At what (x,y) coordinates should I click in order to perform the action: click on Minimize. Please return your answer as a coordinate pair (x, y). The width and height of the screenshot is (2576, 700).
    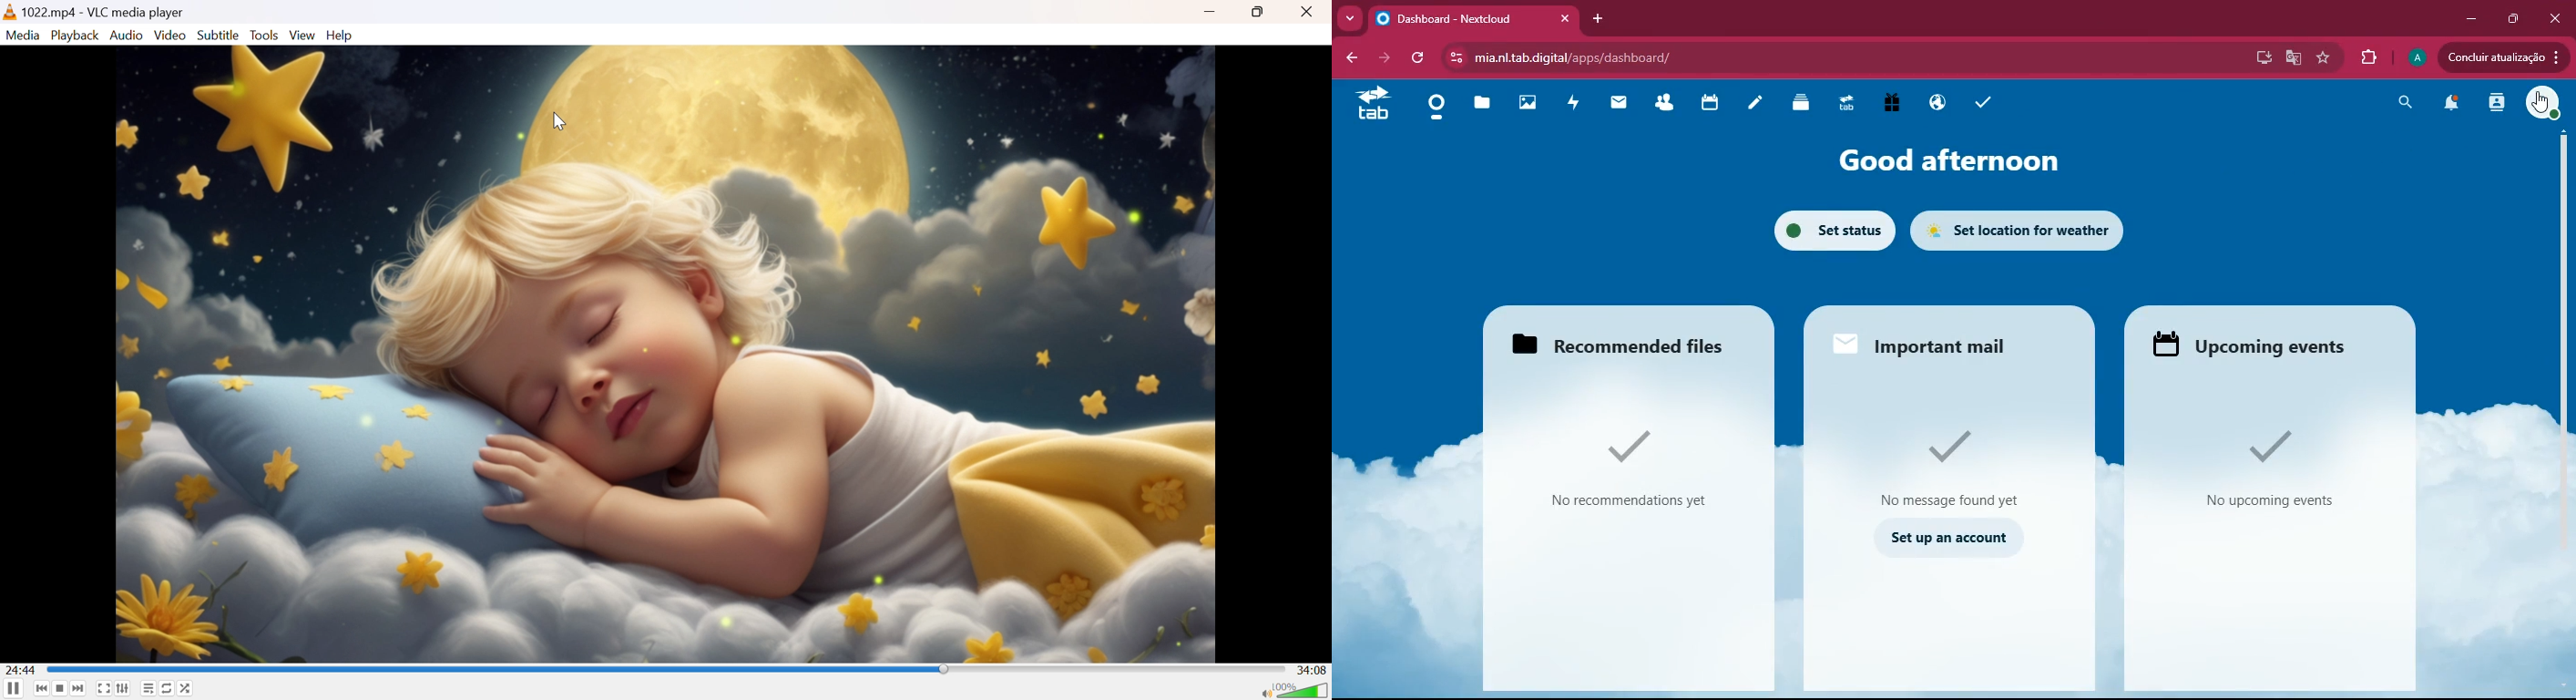
    Looking at the image, I should click on (1210, 13).